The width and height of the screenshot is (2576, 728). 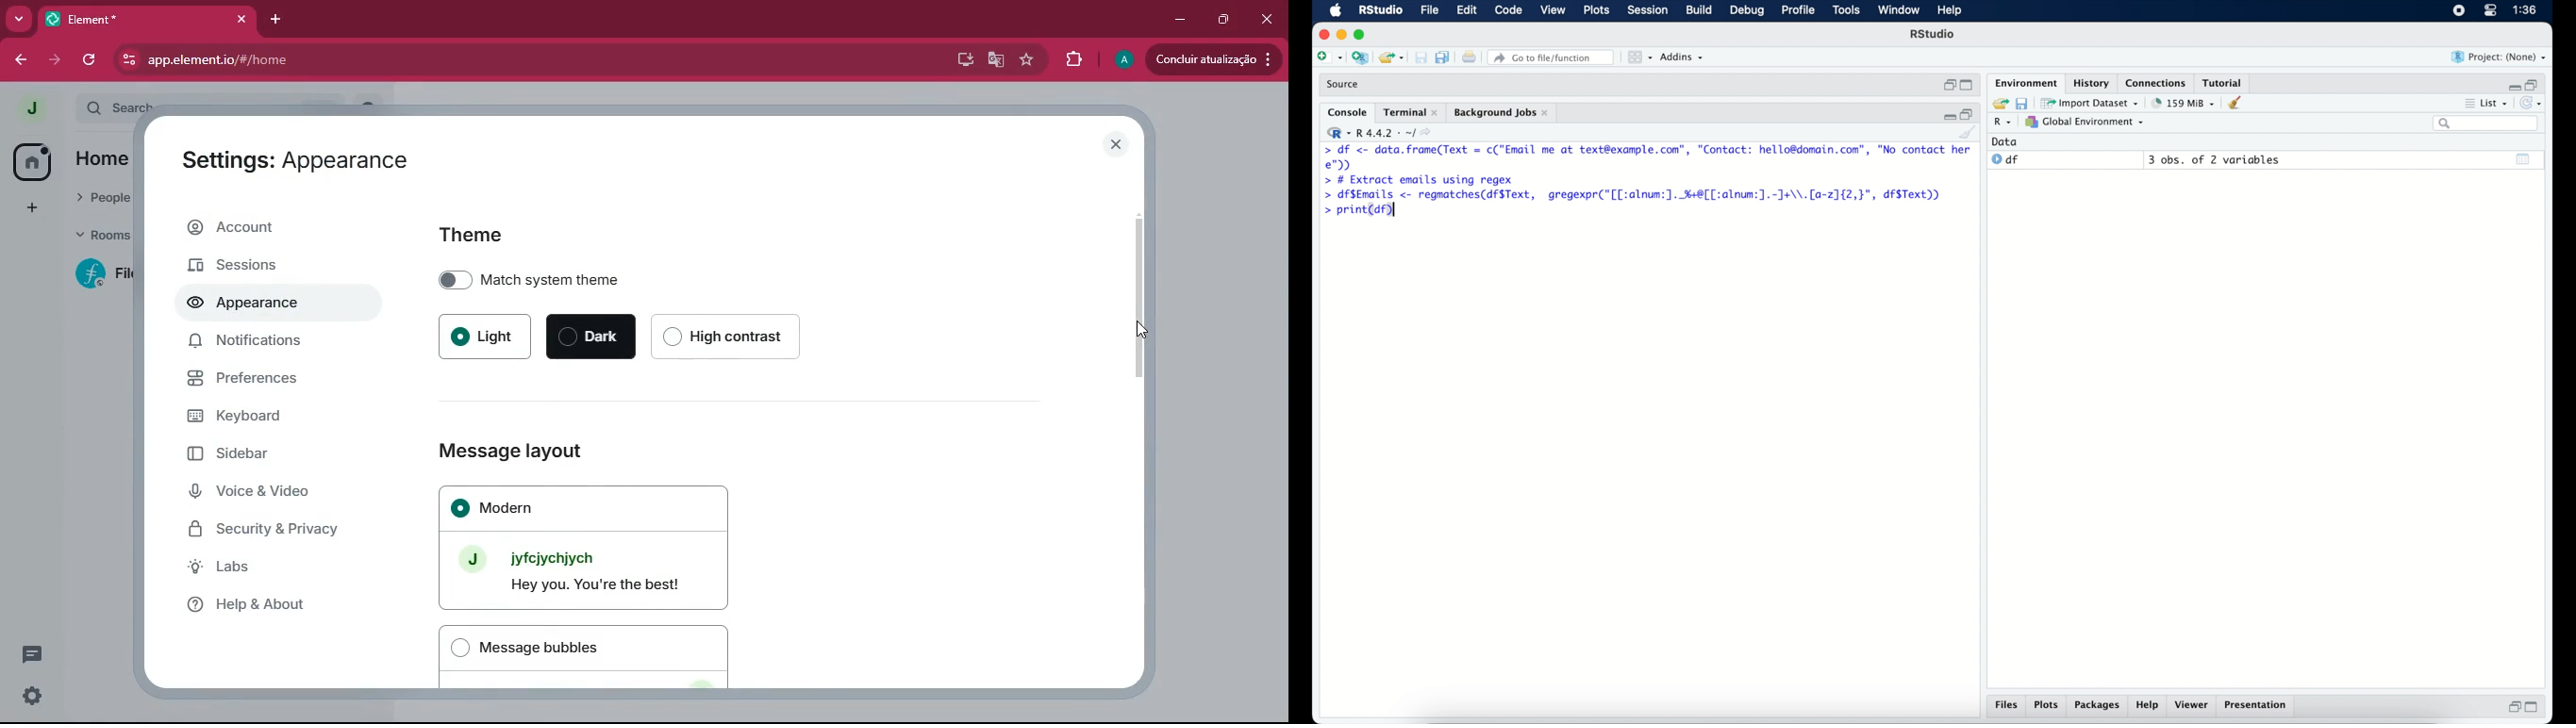 What do you see at coordinates (1639, 58) in the screenshot?
I see `view in panes` at bounding box center [1639, 58].